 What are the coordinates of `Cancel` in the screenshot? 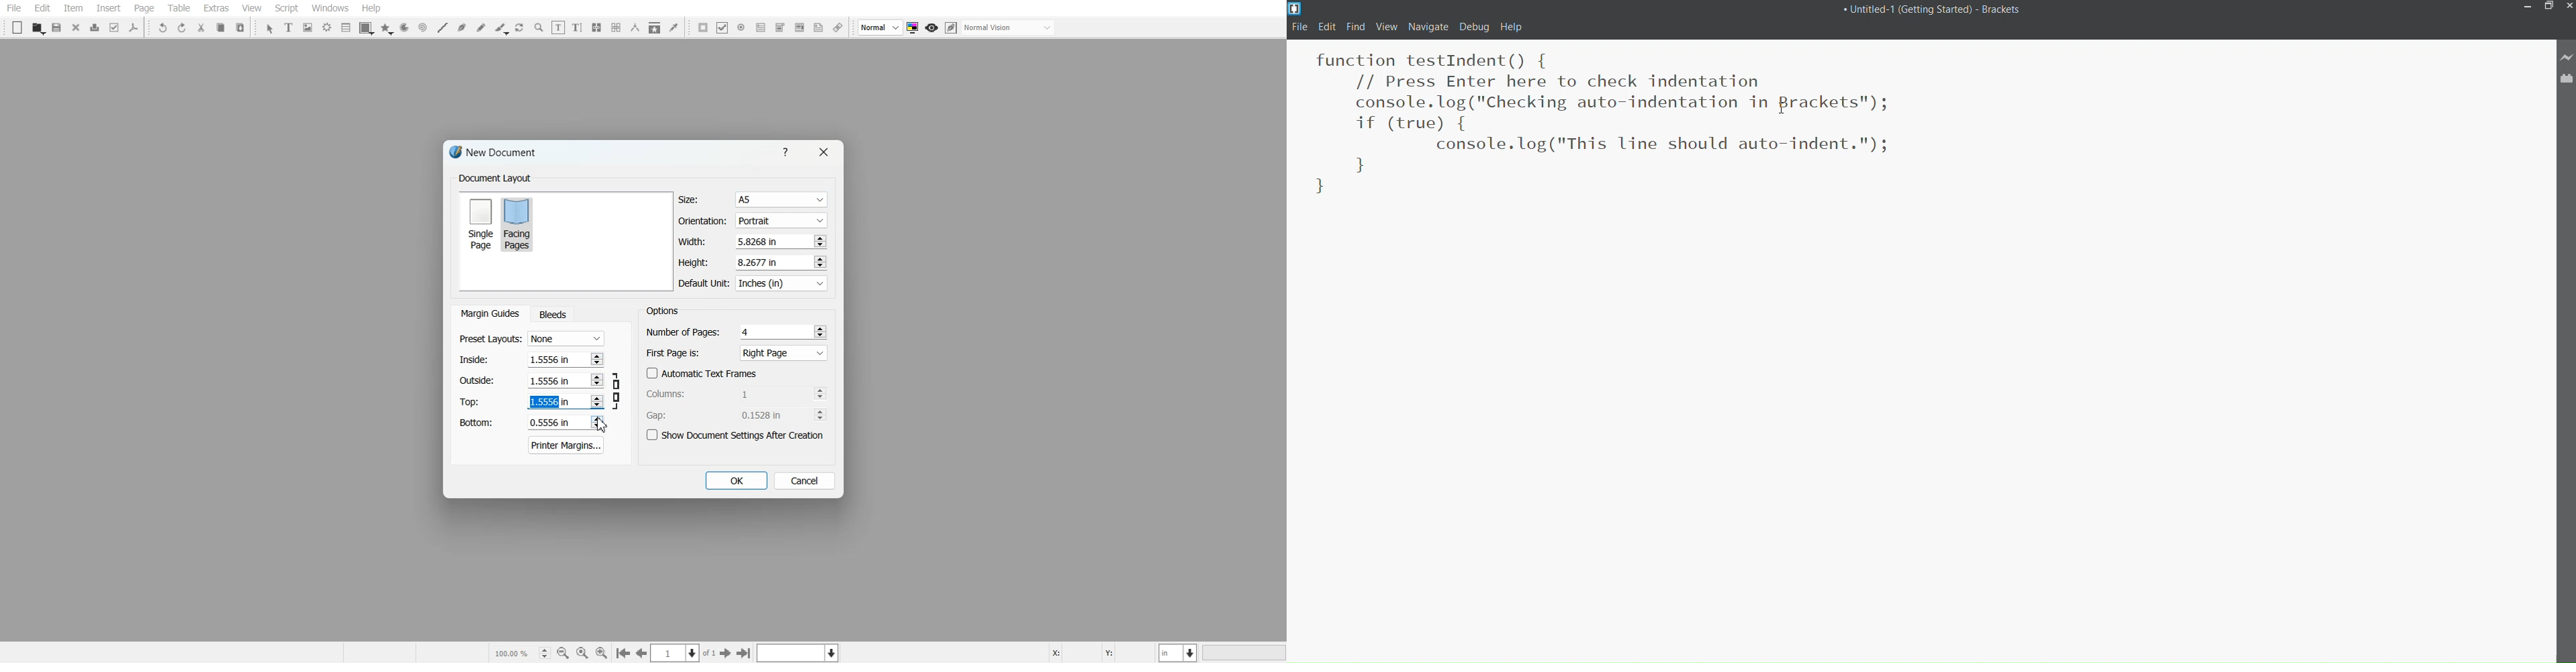 It's located at (805, 480).